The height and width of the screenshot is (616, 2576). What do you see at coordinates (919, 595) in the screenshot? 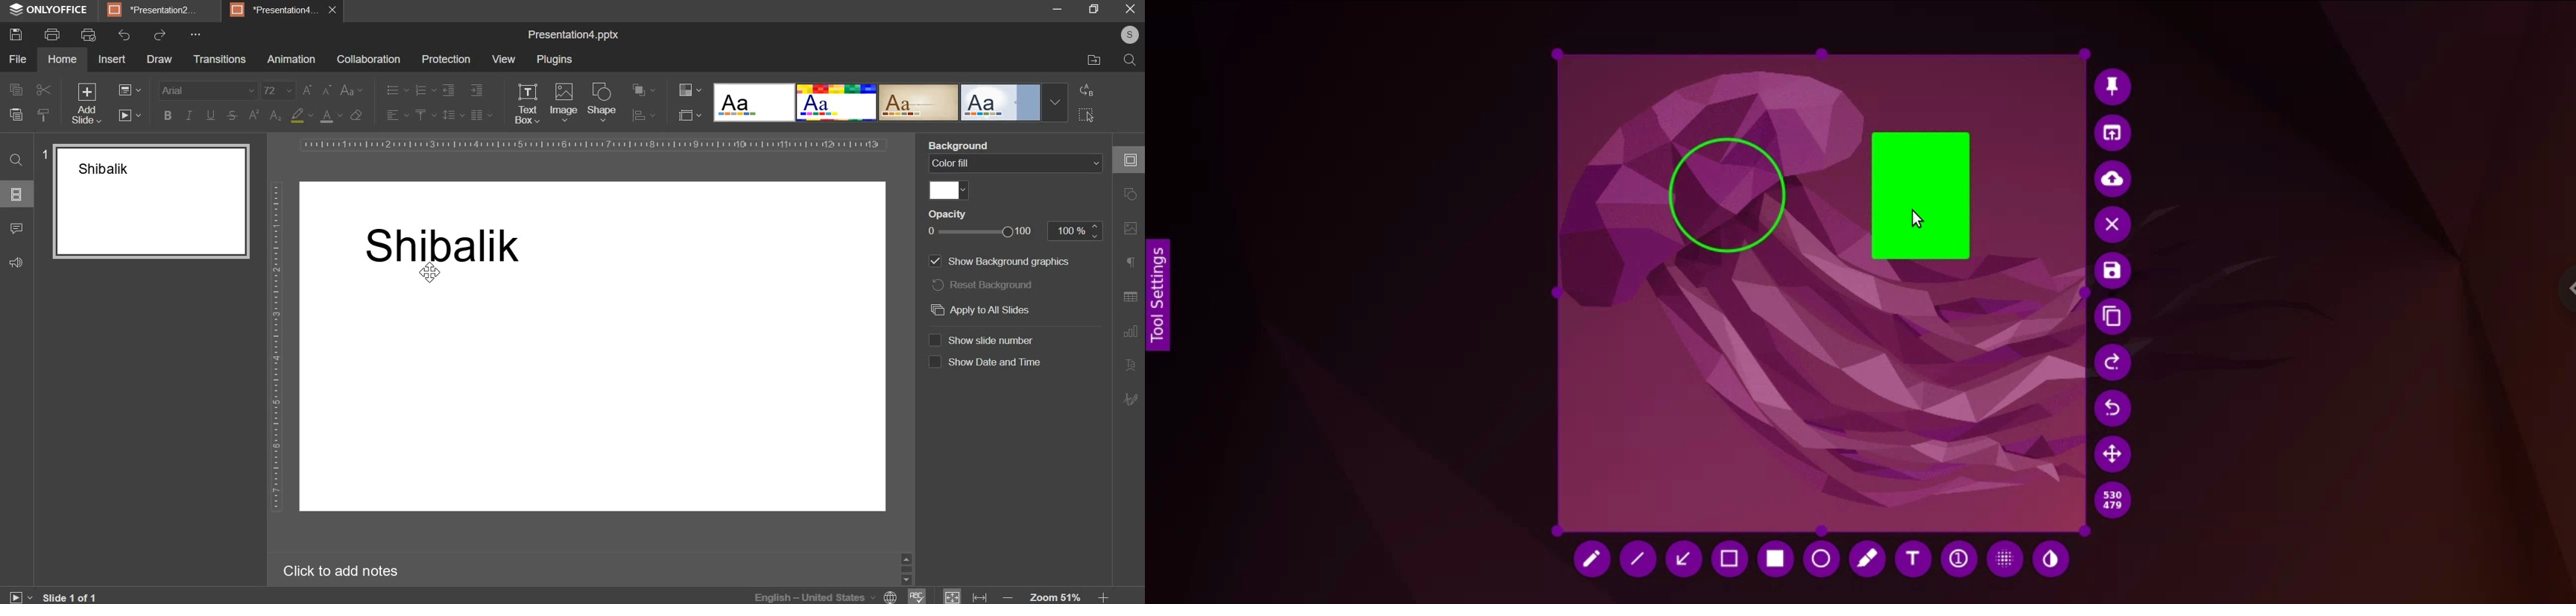
I see `spelling` at bounding box center [919, 595].